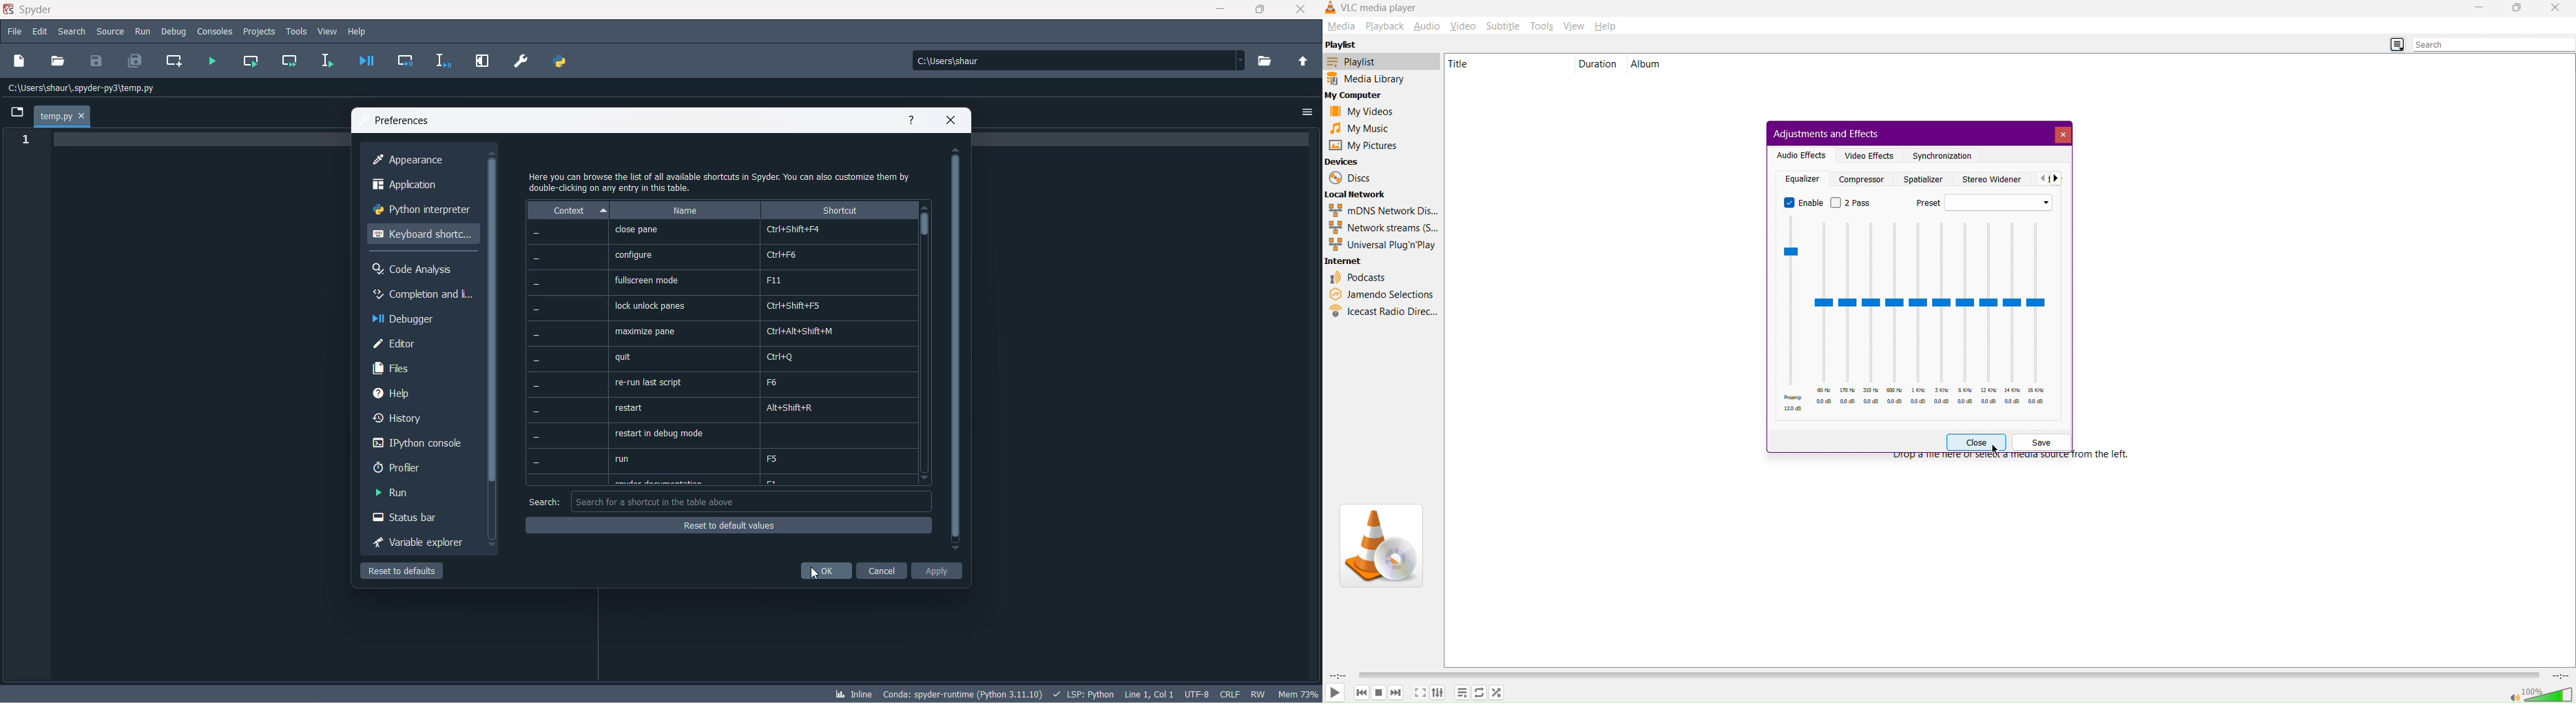 The width and height of the screenshot is (2576, 728). What do you see at coordinates (928, 227) in the screenshot?
I see `scrollbar` at bounding box center [928, 227].